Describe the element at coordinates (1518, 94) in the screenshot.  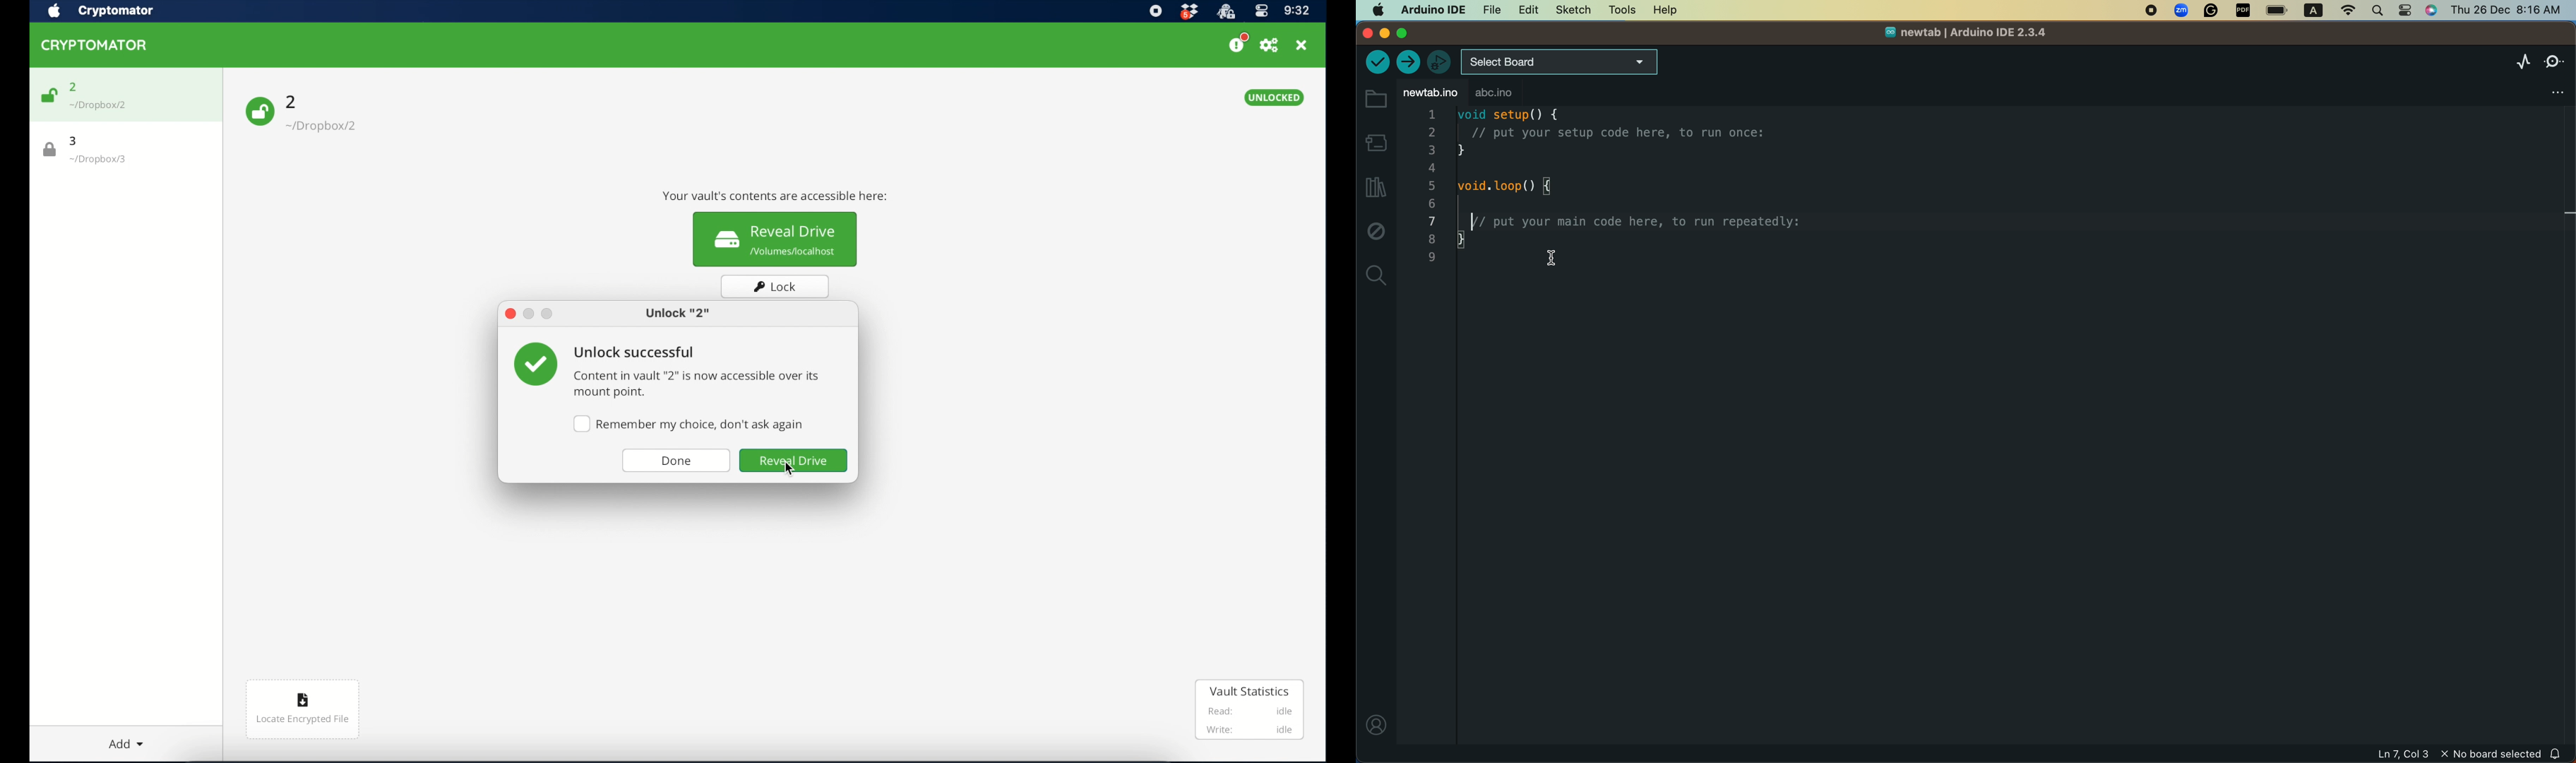
I see `abc` at that location.